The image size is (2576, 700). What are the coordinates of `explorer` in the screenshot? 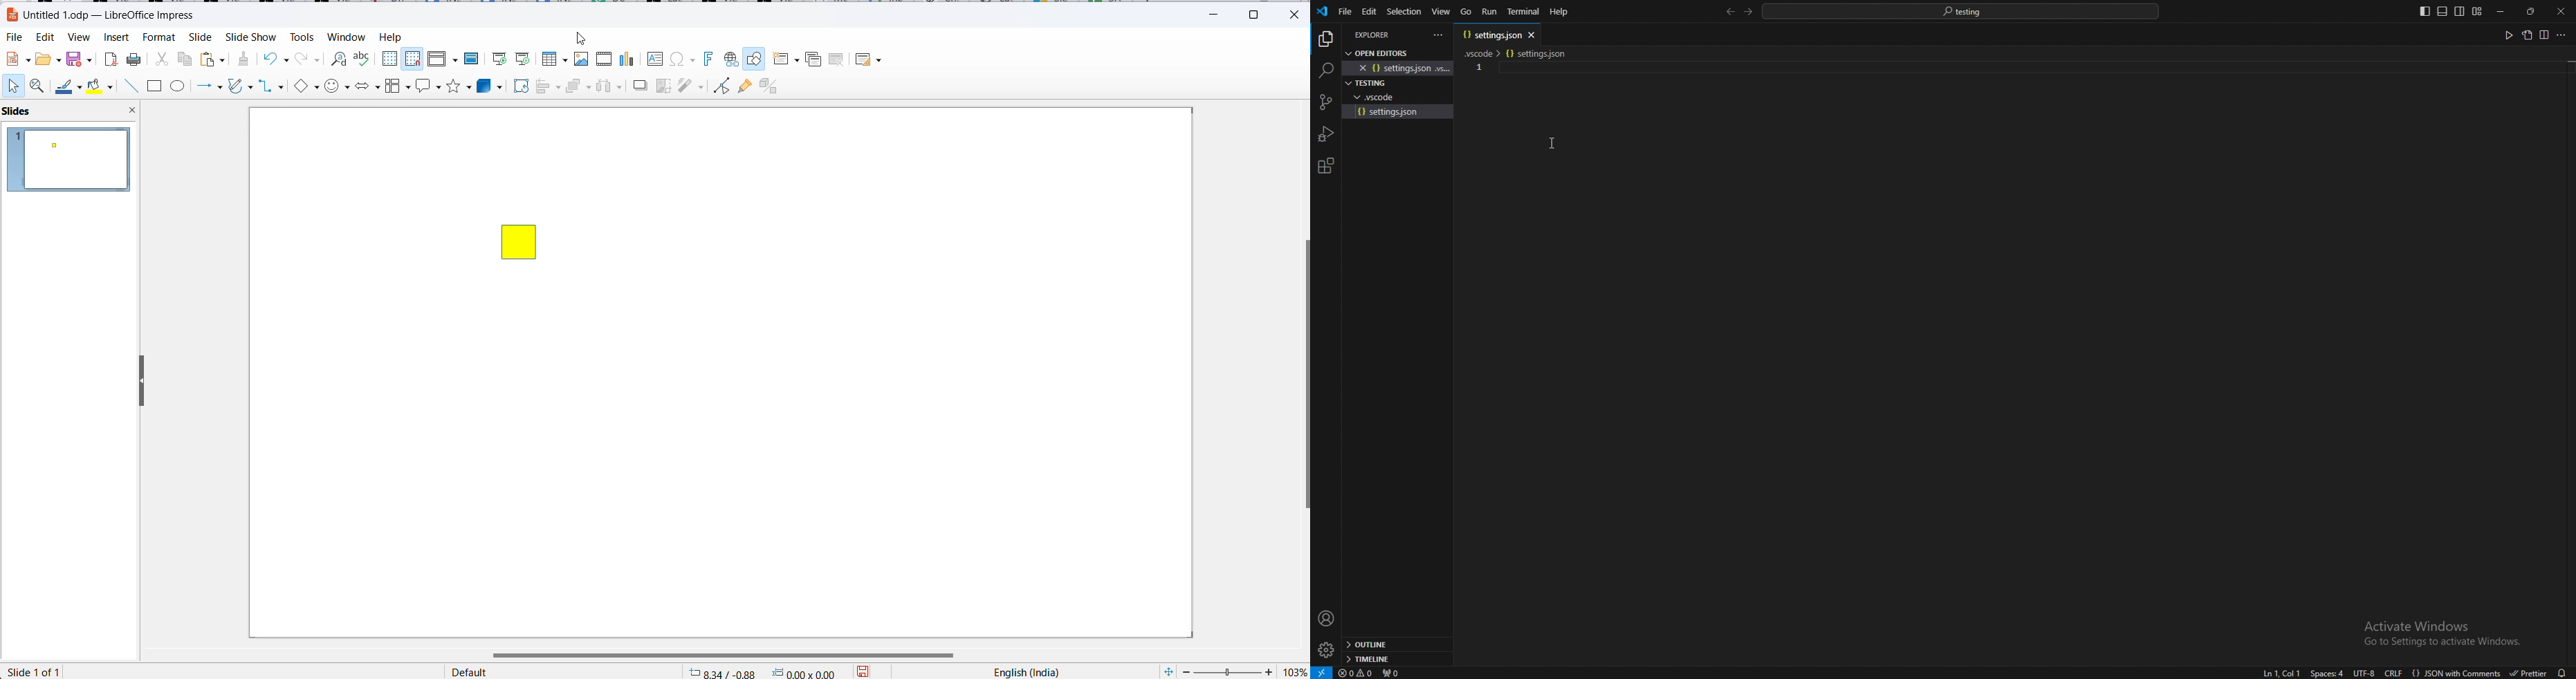 It's located at (1325, 40).